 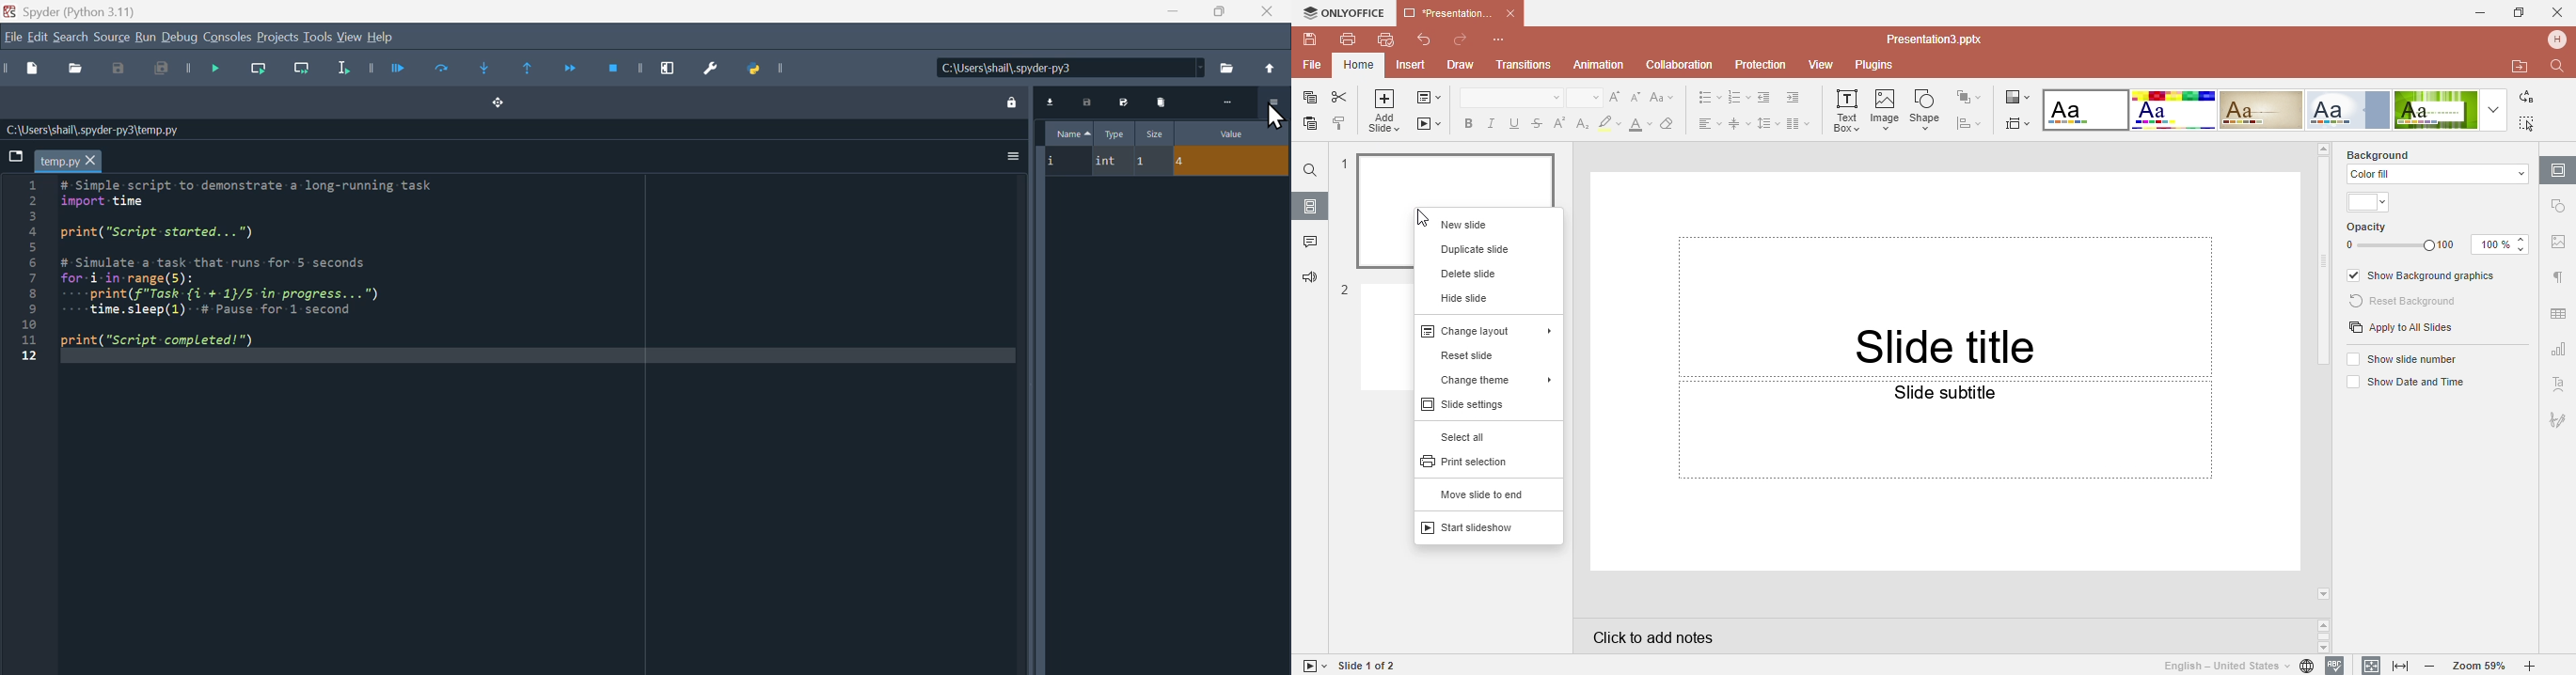 I want to click on Print file, so click(x=1348, y=39).